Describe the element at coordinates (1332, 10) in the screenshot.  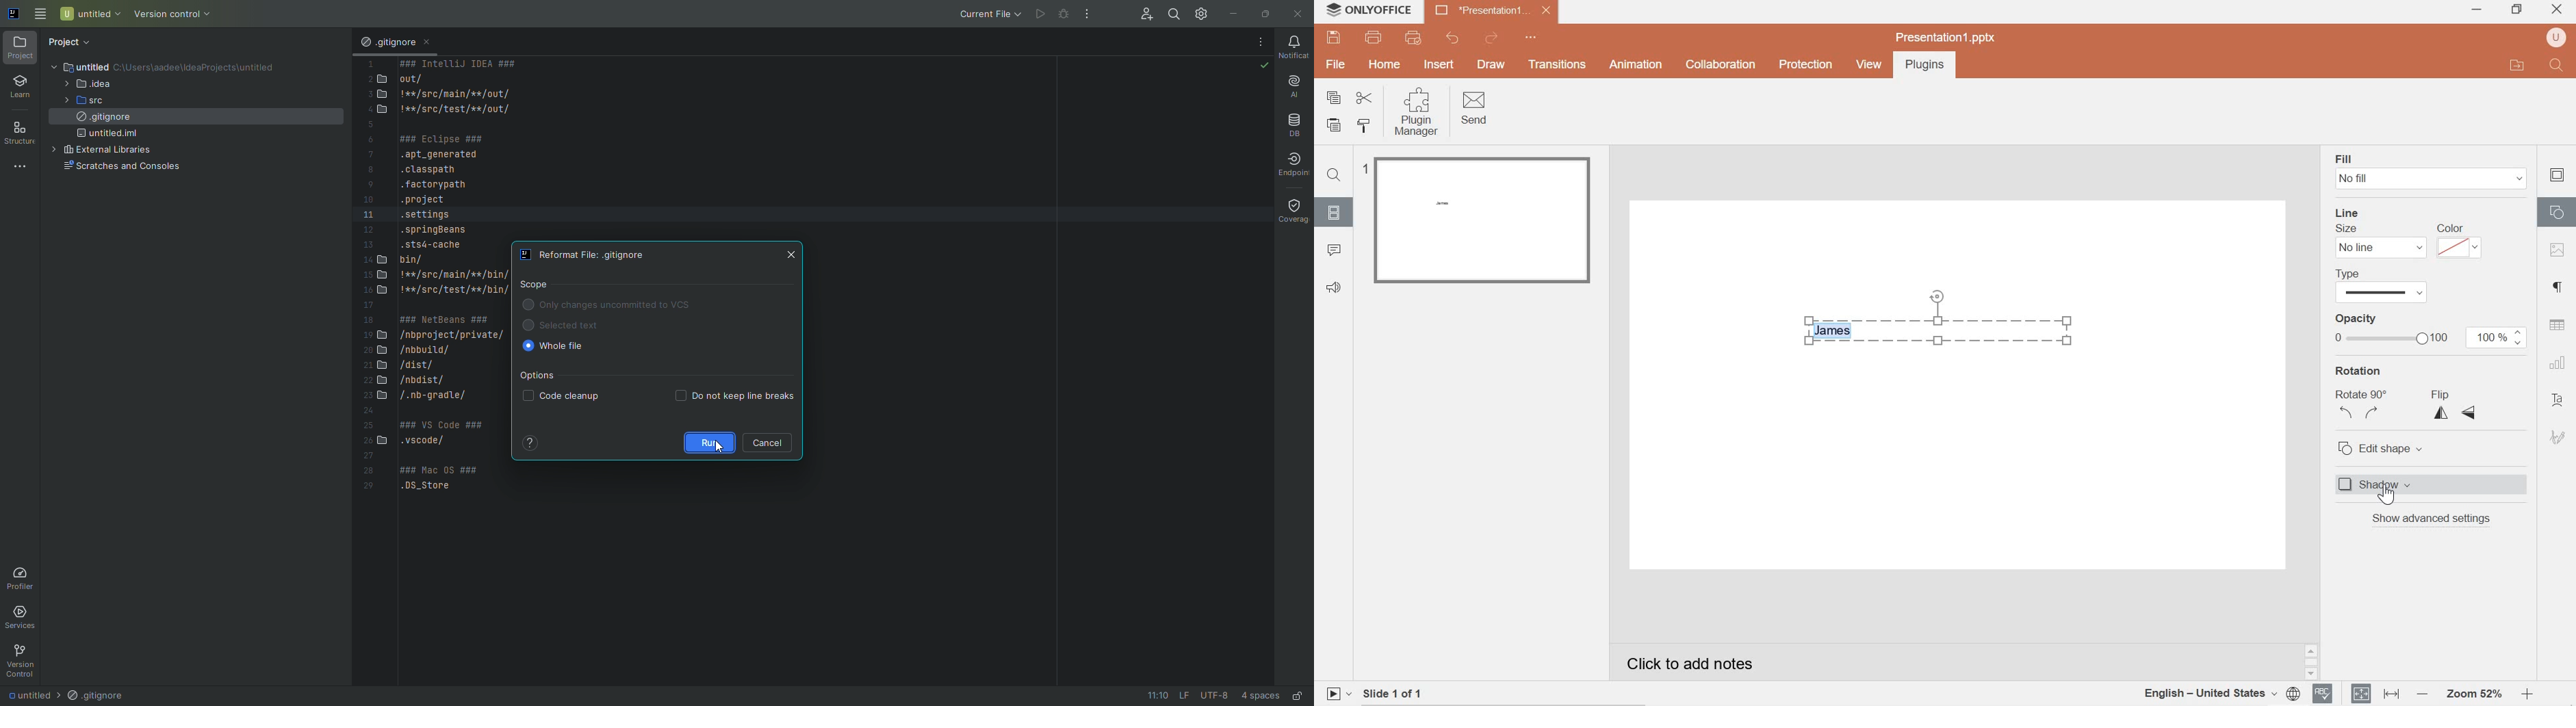
I see `system logo` at that location.